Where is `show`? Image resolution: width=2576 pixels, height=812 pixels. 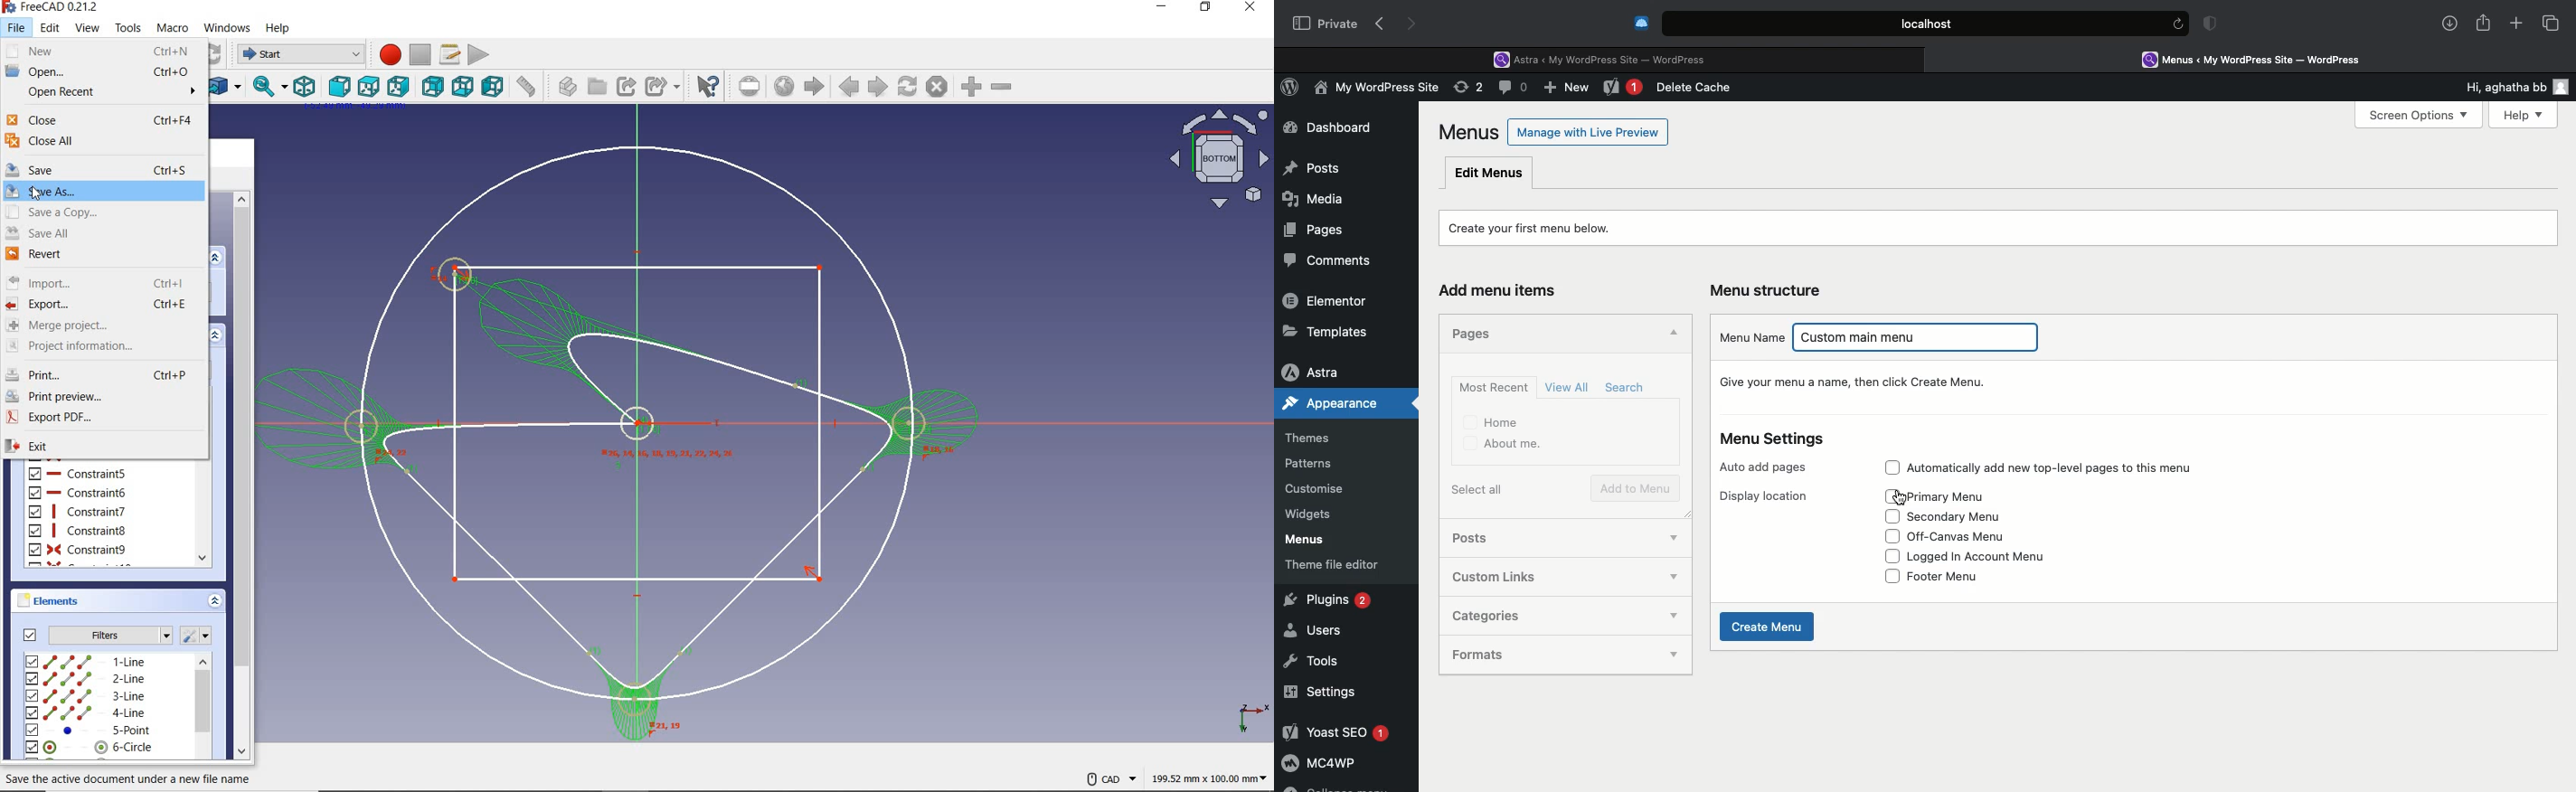 show is located at coordinates (1672, 578).